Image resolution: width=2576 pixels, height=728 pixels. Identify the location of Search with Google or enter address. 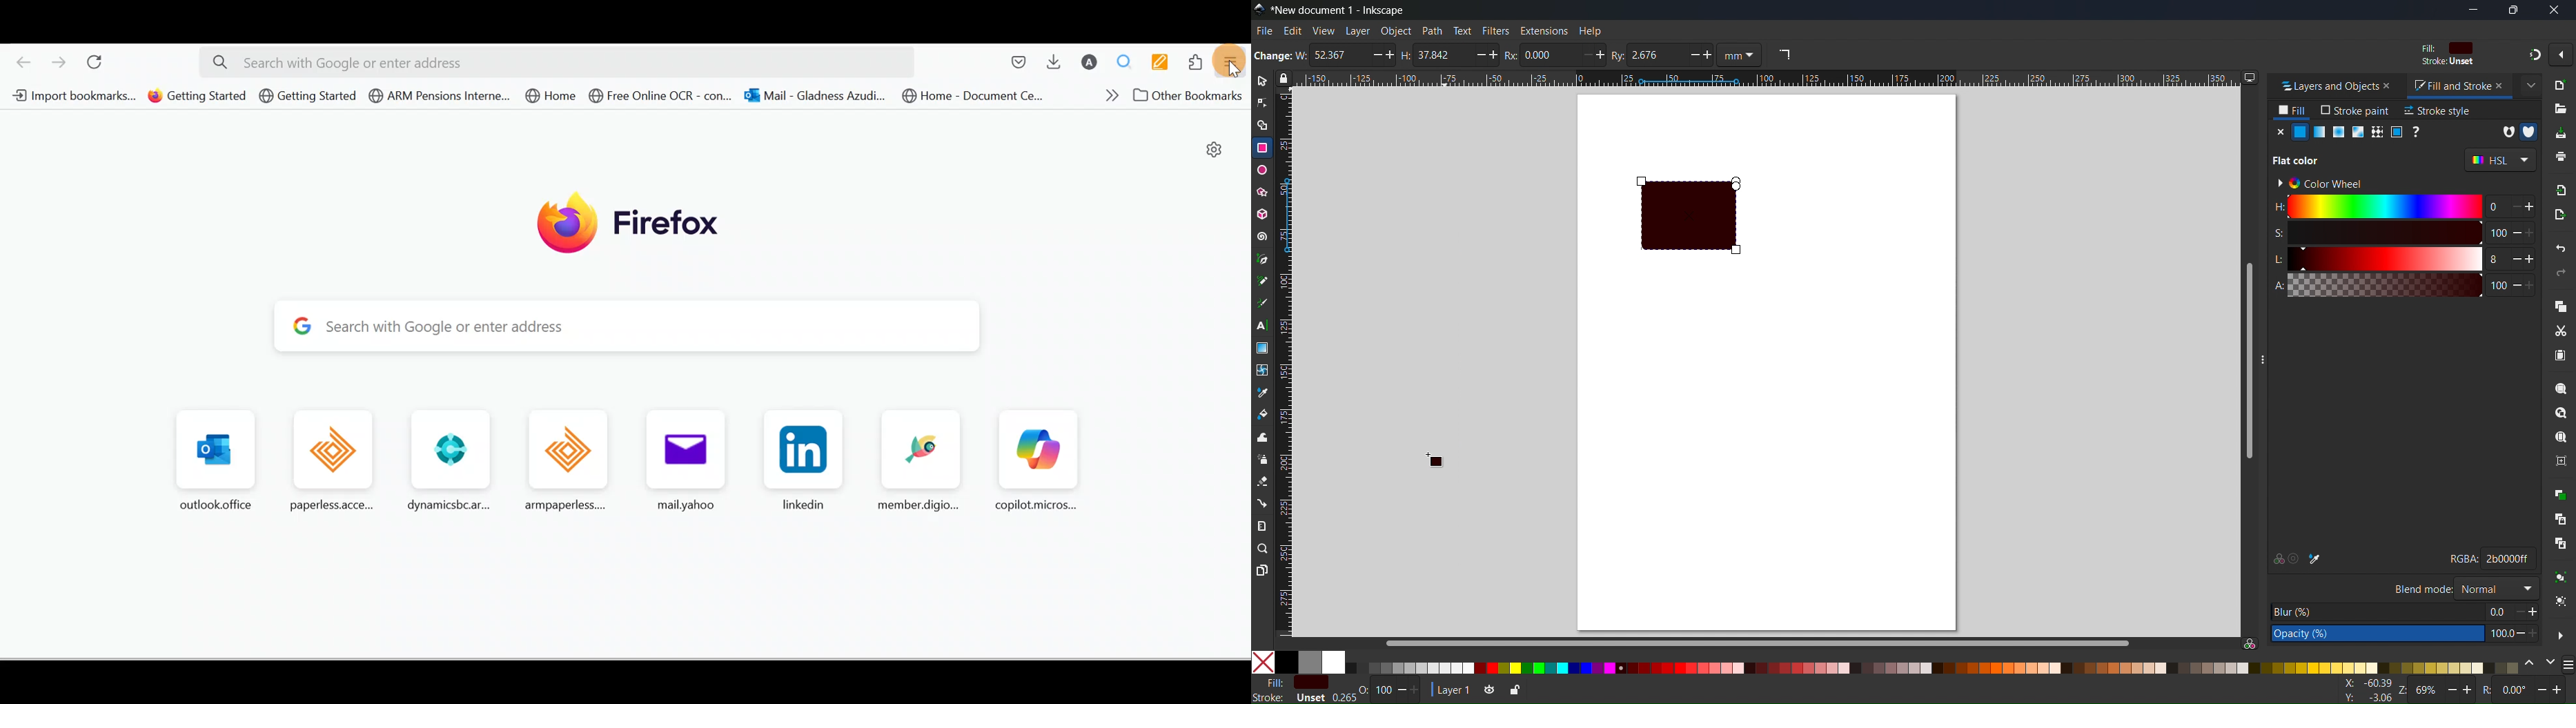
(636, 325).